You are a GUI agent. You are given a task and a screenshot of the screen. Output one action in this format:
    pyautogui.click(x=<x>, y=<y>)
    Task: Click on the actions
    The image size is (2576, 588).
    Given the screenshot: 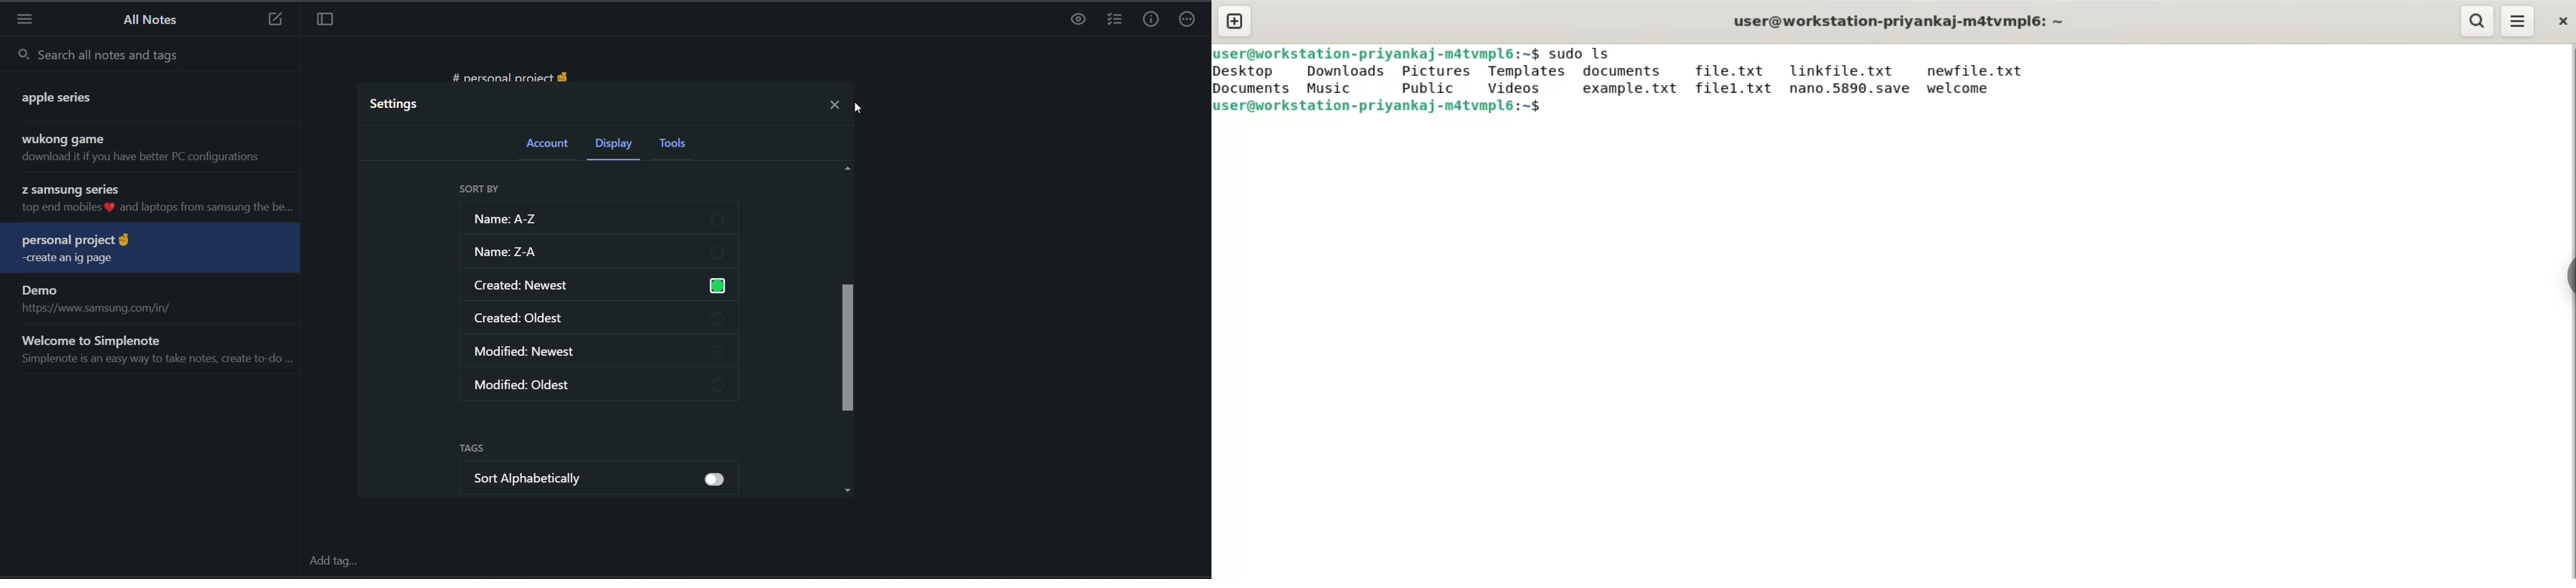 What is the action you would take?
    pyautogui.click(x=1188, y=21)
    